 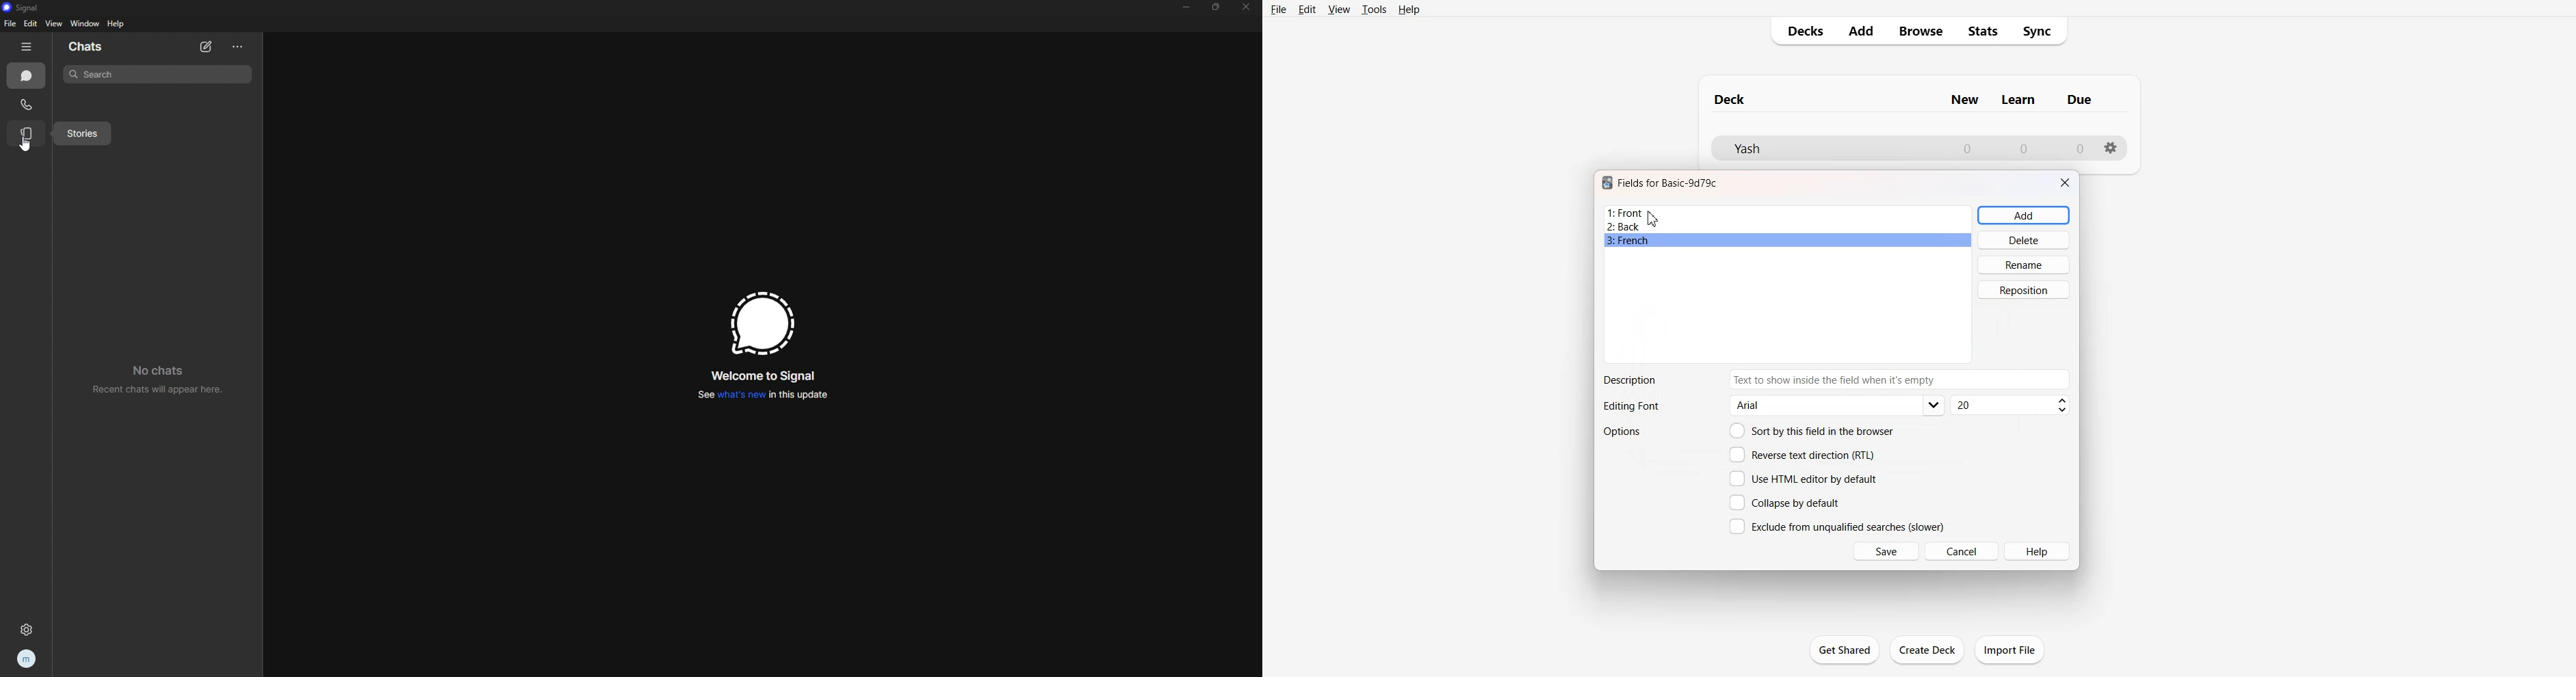 I want to click on Enter Description, so click(x=1901, y=380).